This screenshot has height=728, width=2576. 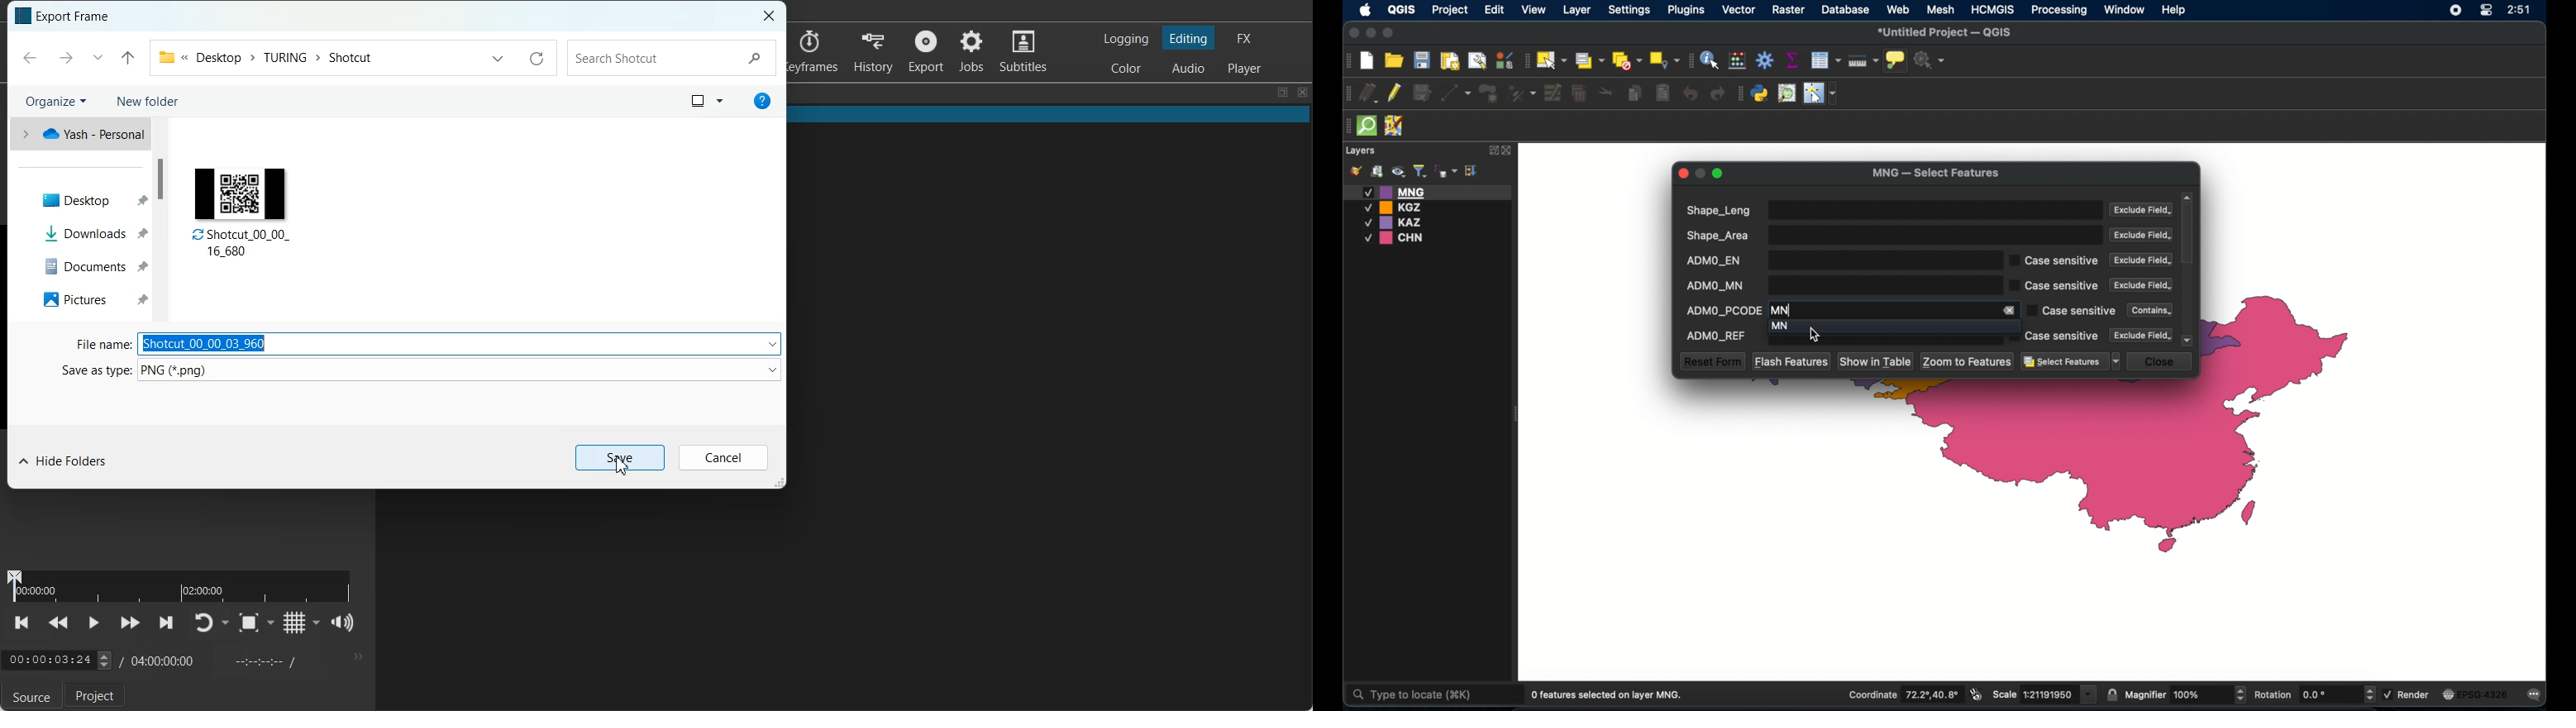 What do you see at coordinates (1792, 60) in the screenshot?
I see `show statistical summary` at bounding box center [1792, 60].